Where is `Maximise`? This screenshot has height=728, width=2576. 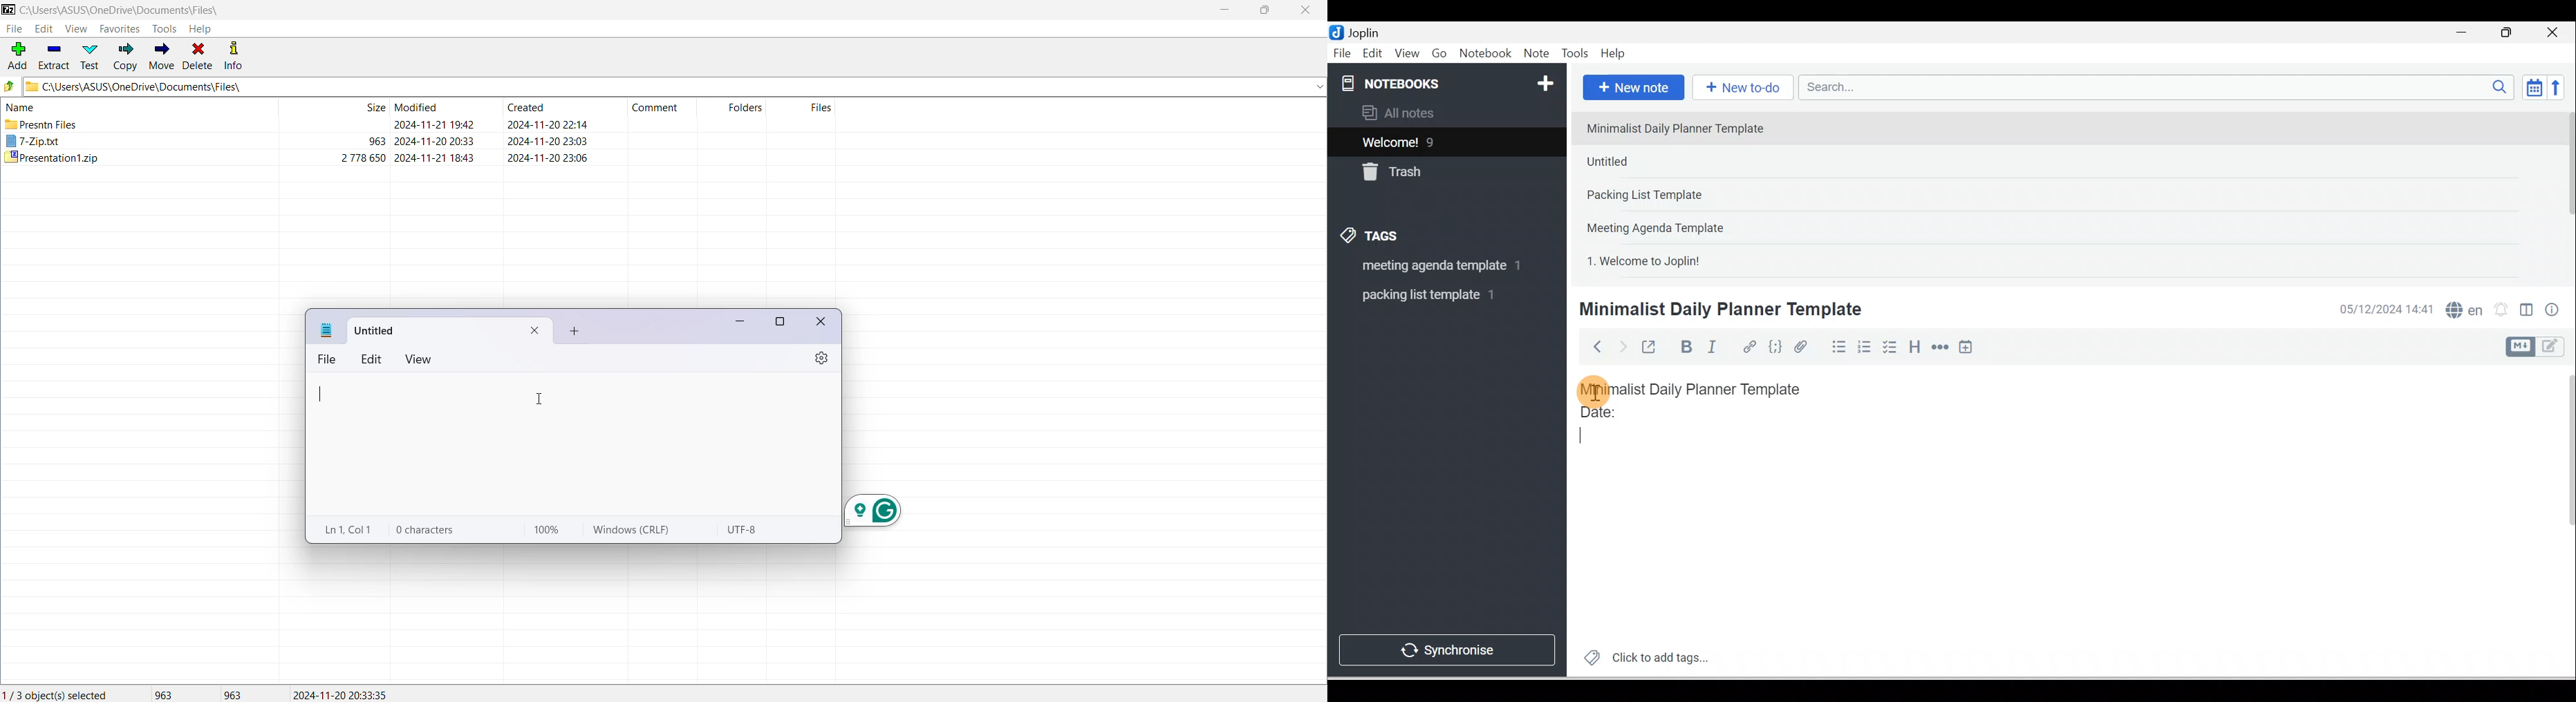 Maximise is located at coordinates (2511, 33).